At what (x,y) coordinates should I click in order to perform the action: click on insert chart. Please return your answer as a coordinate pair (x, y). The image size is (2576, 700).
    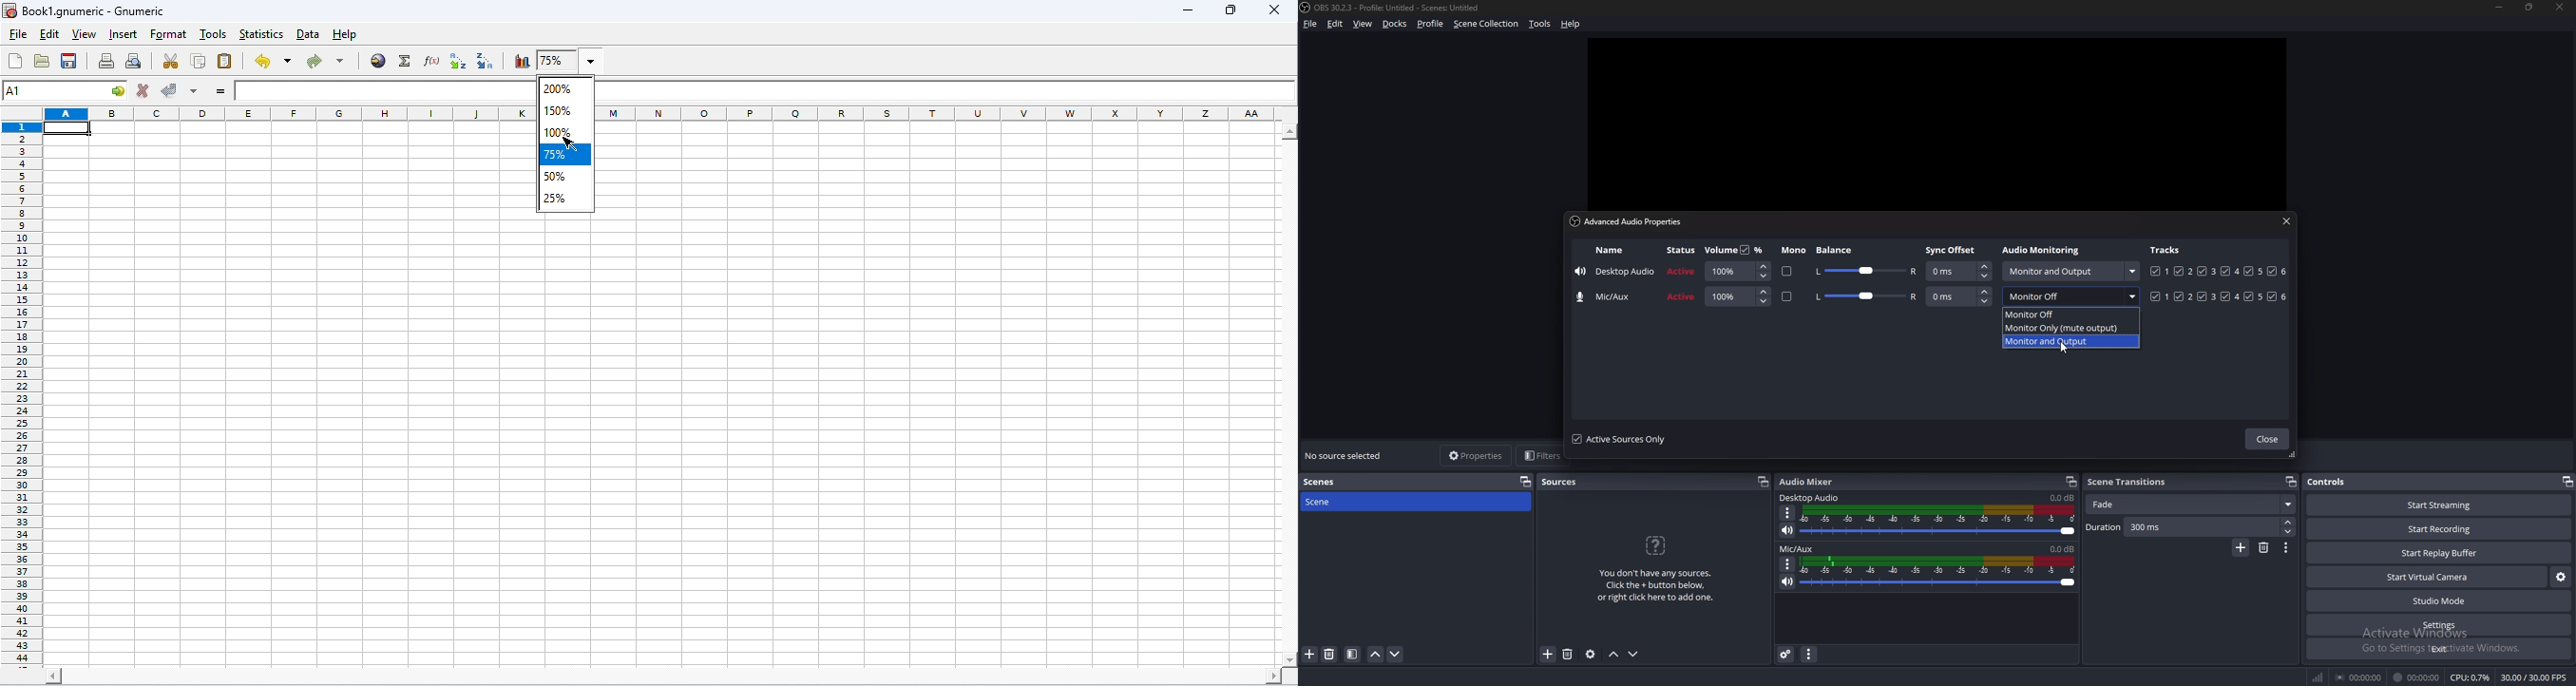
    Looking at the image, I should click on (522, 61).